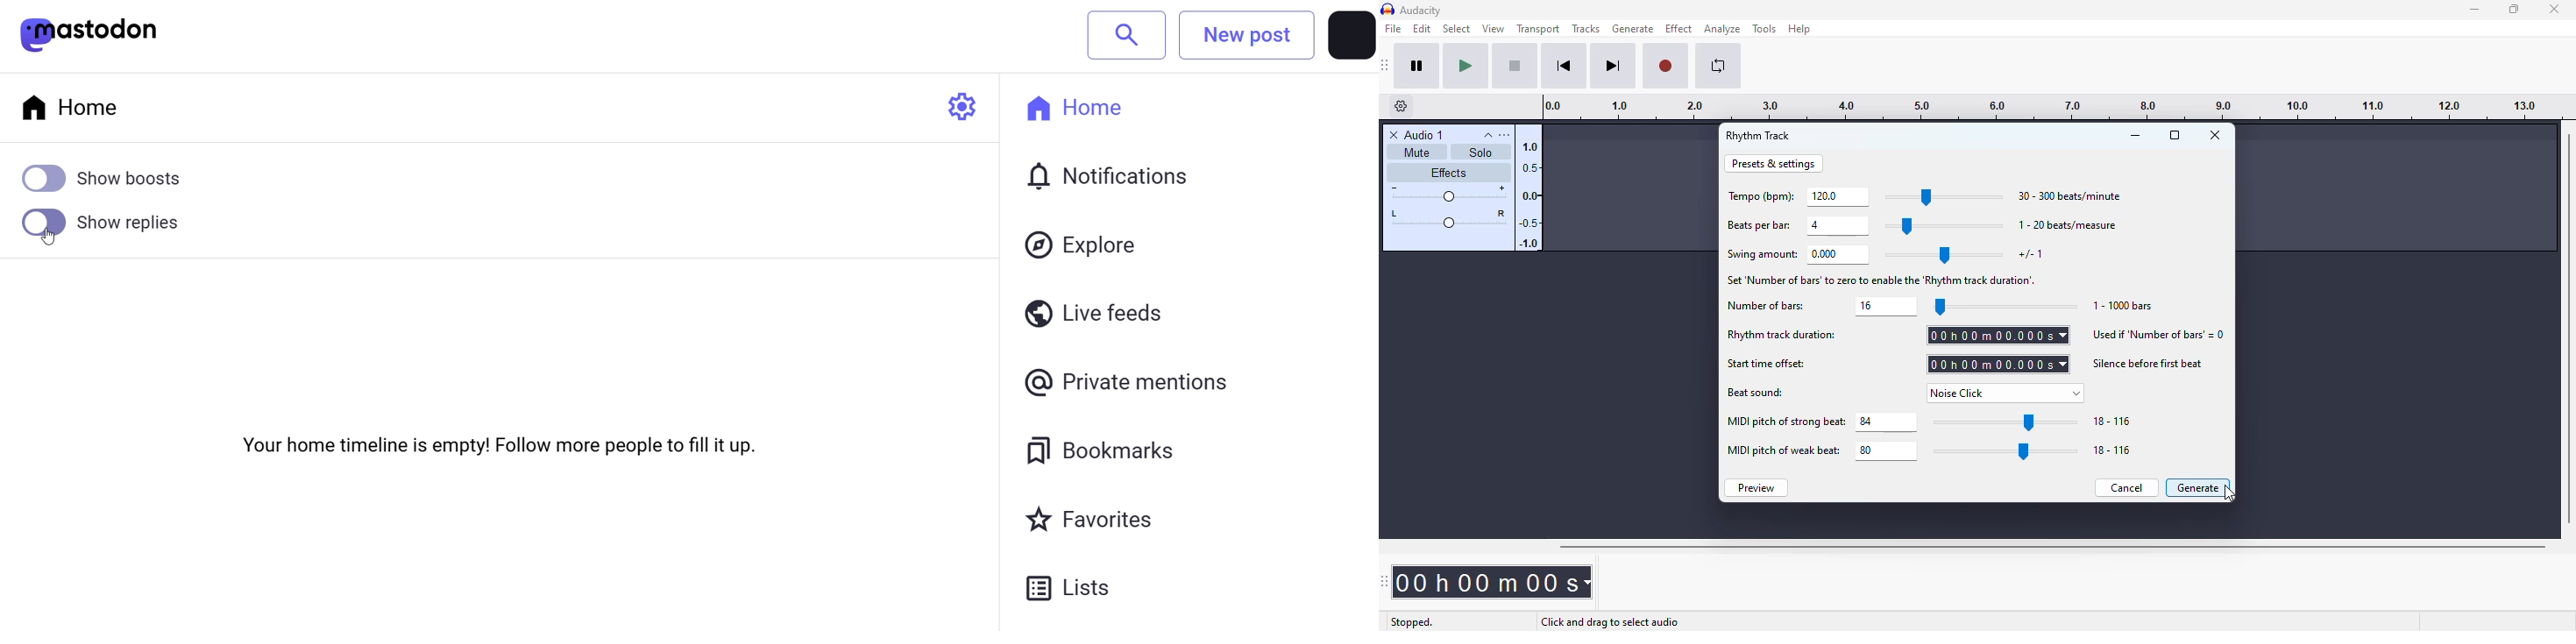 The image size is (2576, 644). I want to click on 30-300 beats/minute, so click(2068, 195).